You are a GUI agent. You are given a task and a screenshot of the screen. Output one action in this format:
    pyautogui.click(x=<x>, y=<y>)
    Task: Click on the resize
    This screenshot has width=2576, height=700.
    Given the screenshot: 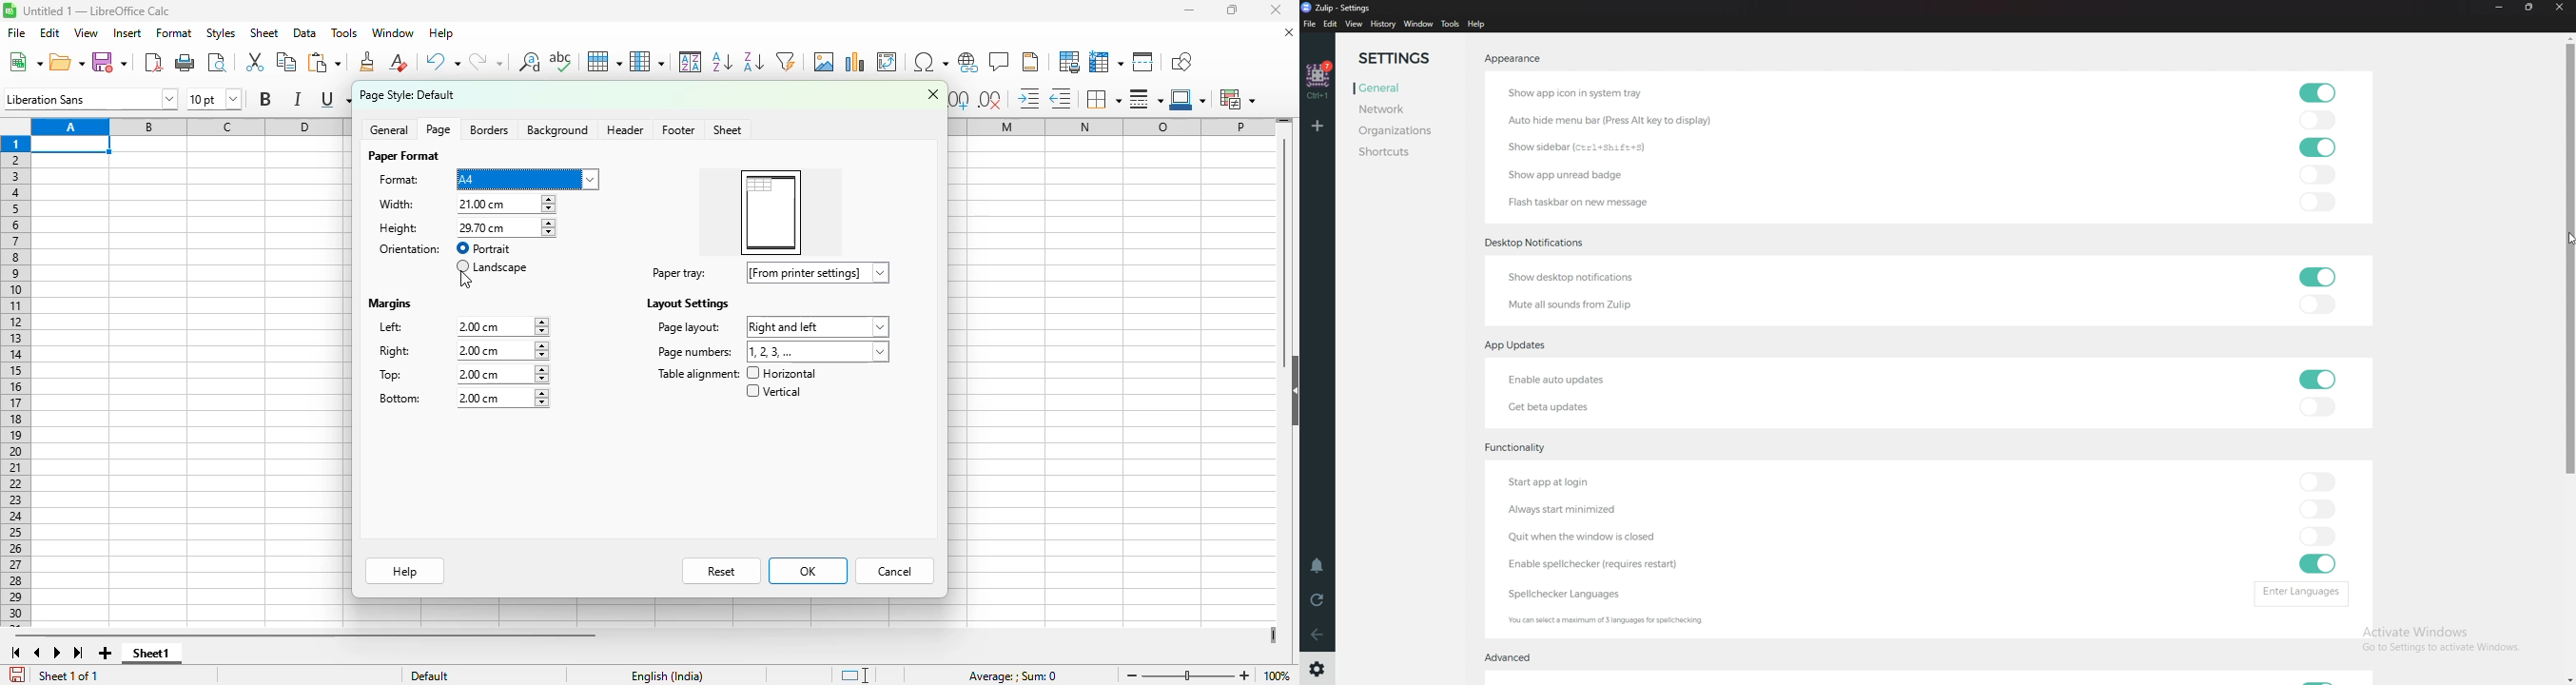 What is the action you would take?
    pyautogui.click(x=2530, y=8)
    